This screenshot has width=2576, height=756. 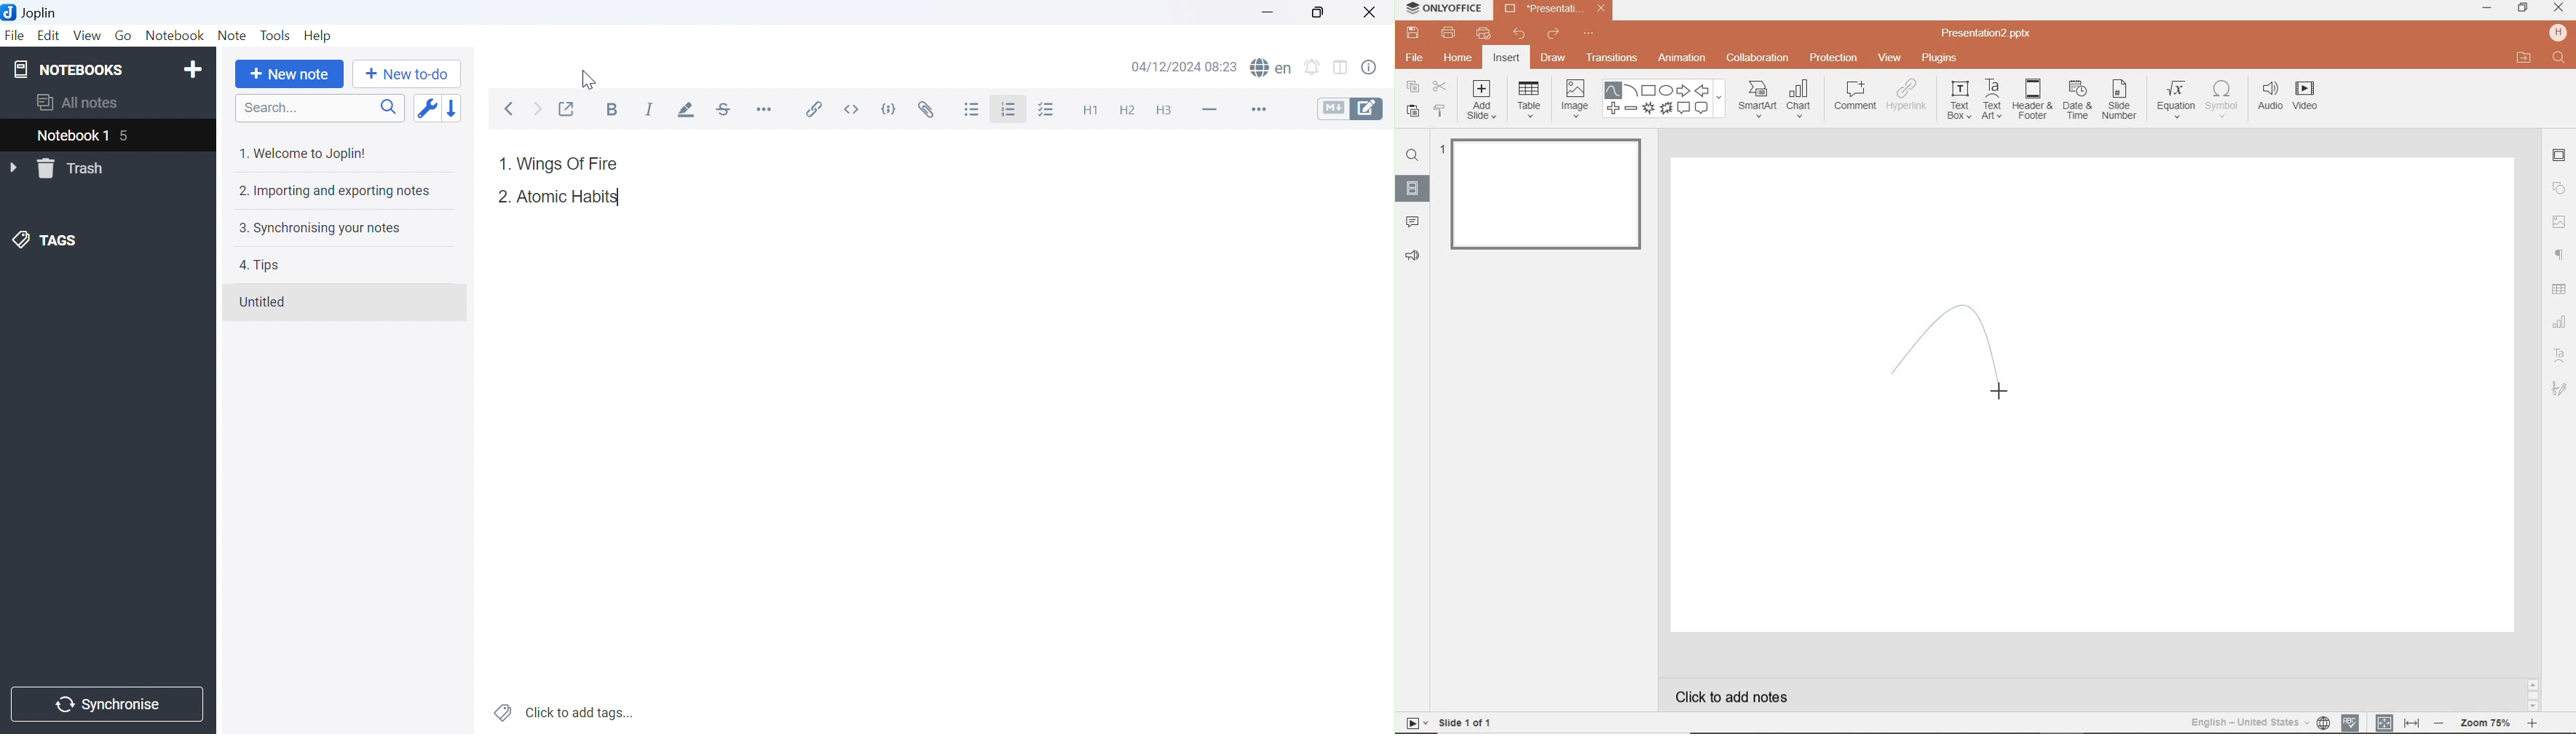 What do you see at coordinates (67, 70) in the screenshot?
I see `NOTEBOOKS` at bounding box center [67, 70].